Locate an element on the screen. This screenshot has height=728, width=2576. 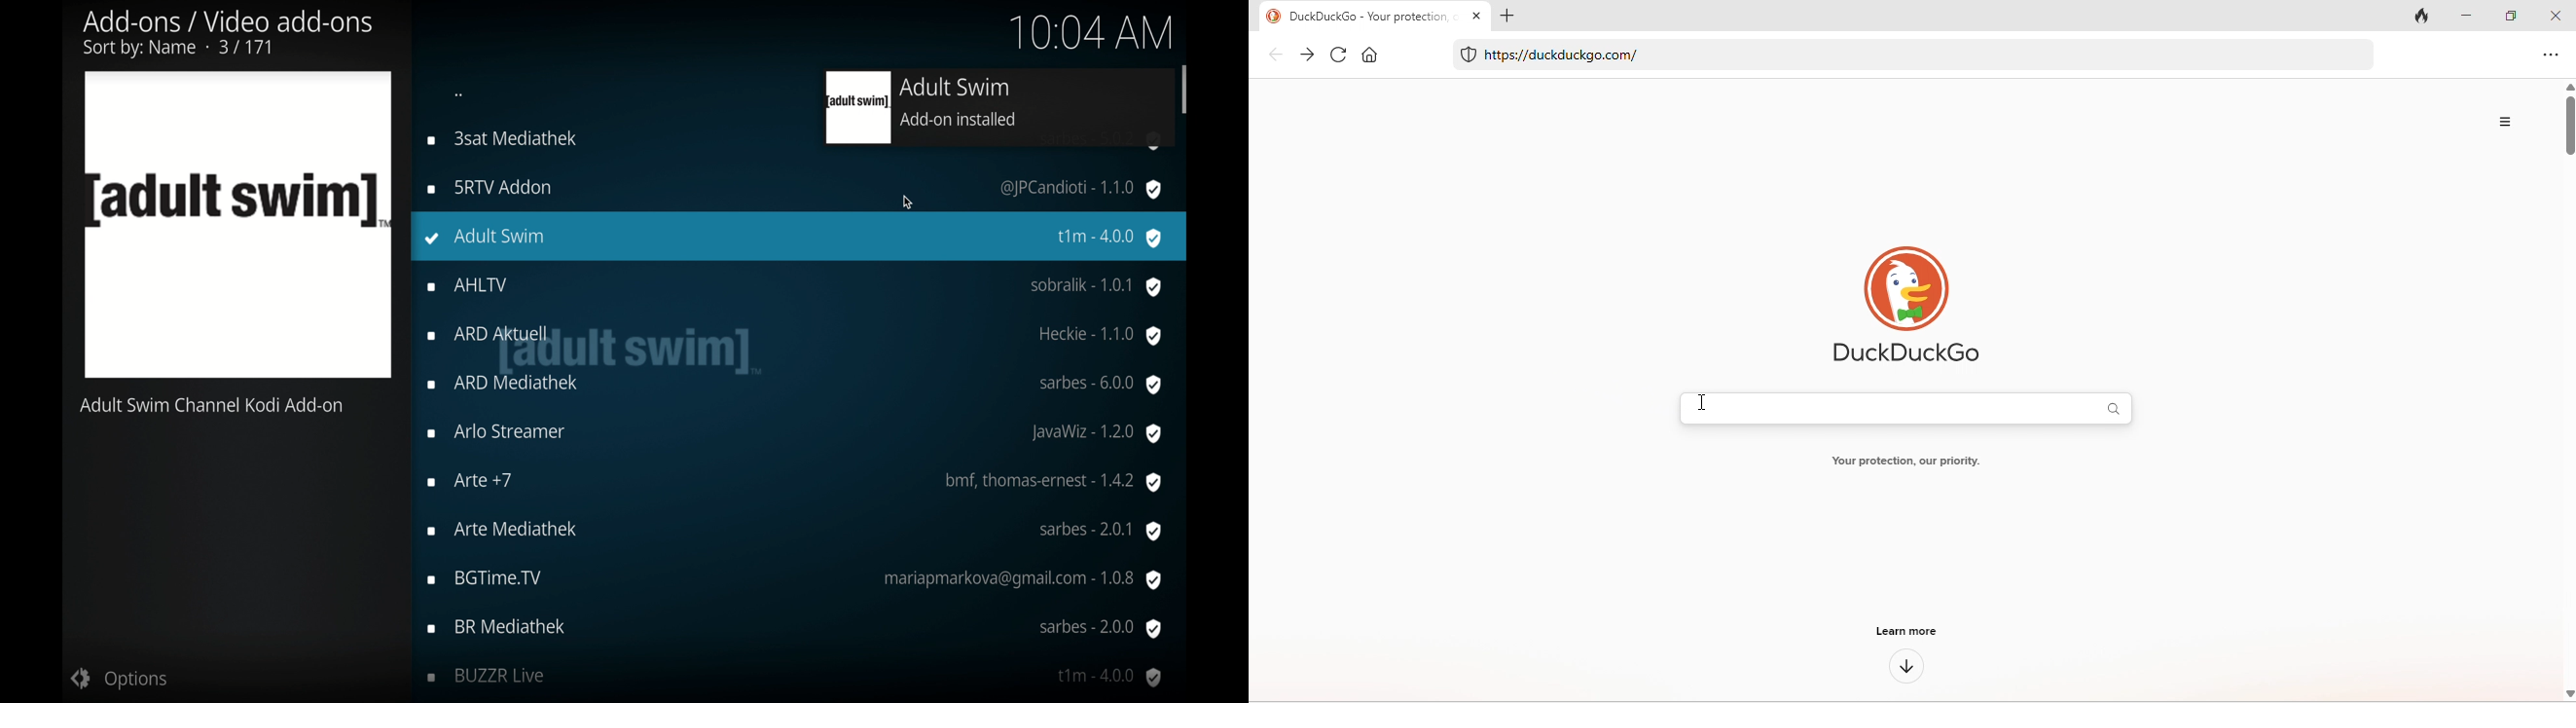
options is located at coordinates (117, 678).